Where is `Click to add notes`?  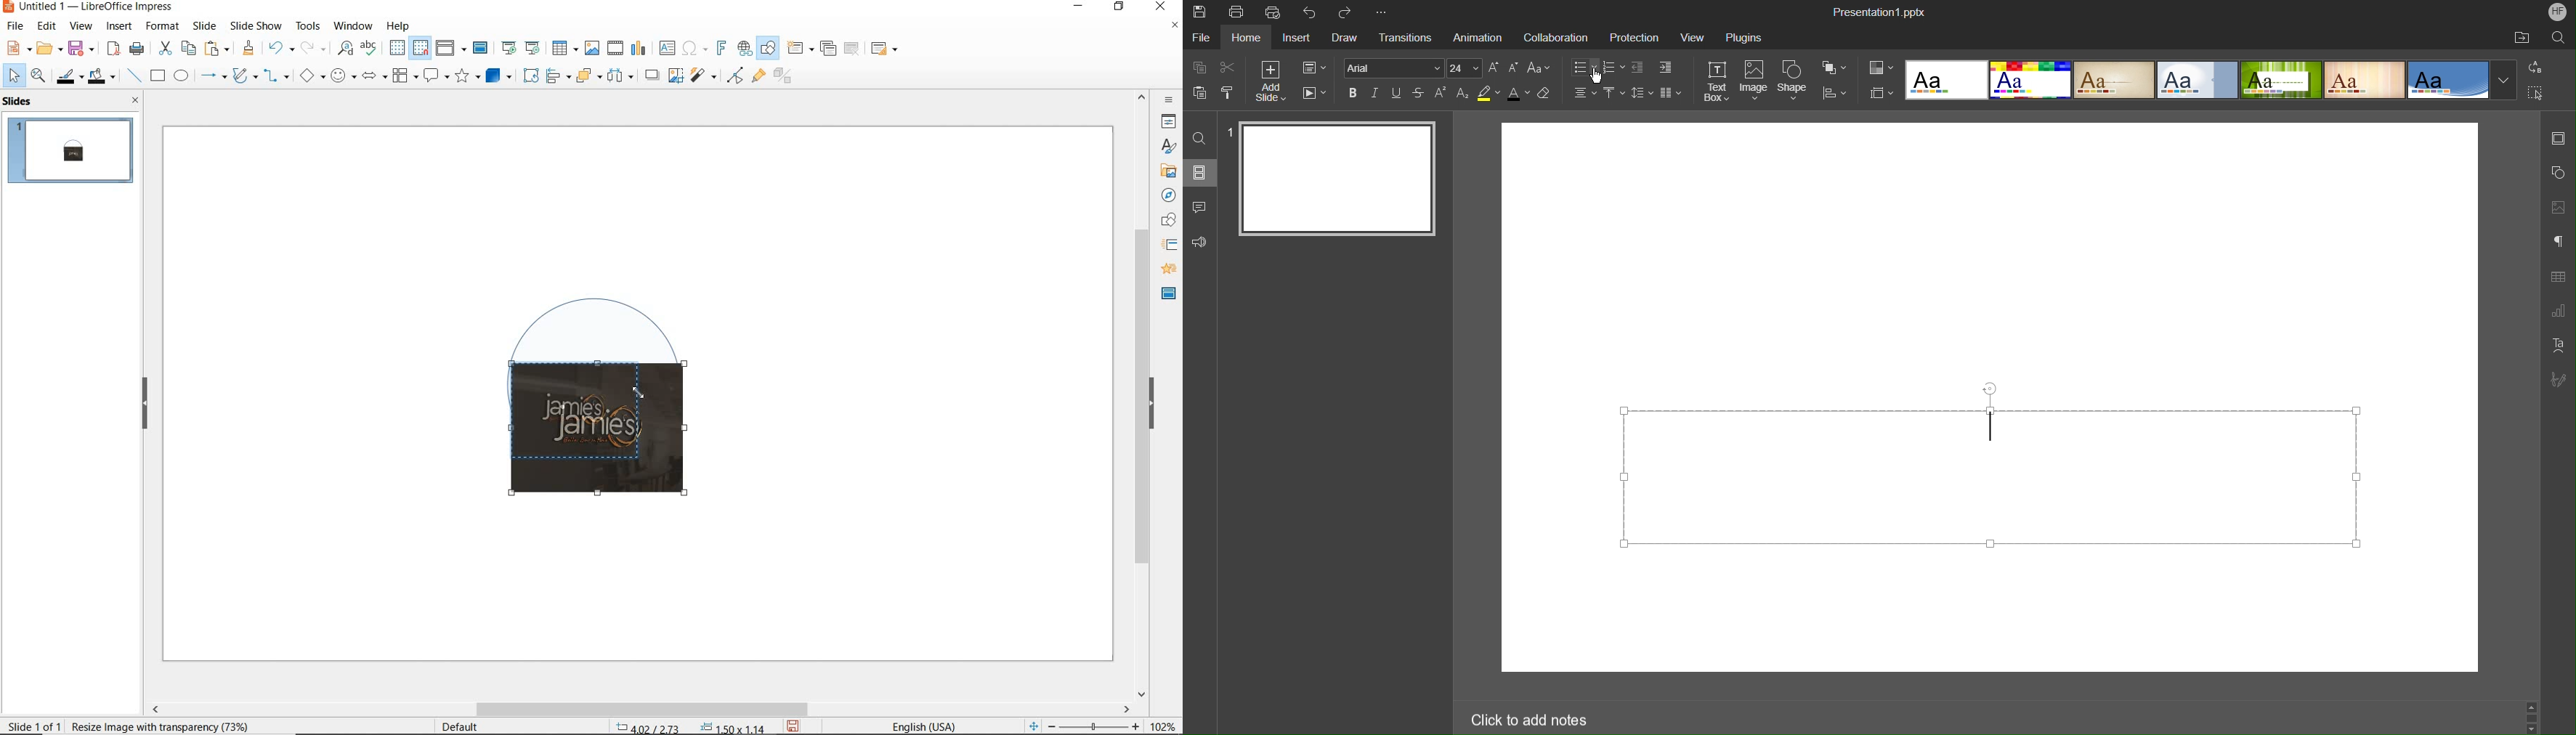
Click to add notes is located at coordinates (1533, 720).